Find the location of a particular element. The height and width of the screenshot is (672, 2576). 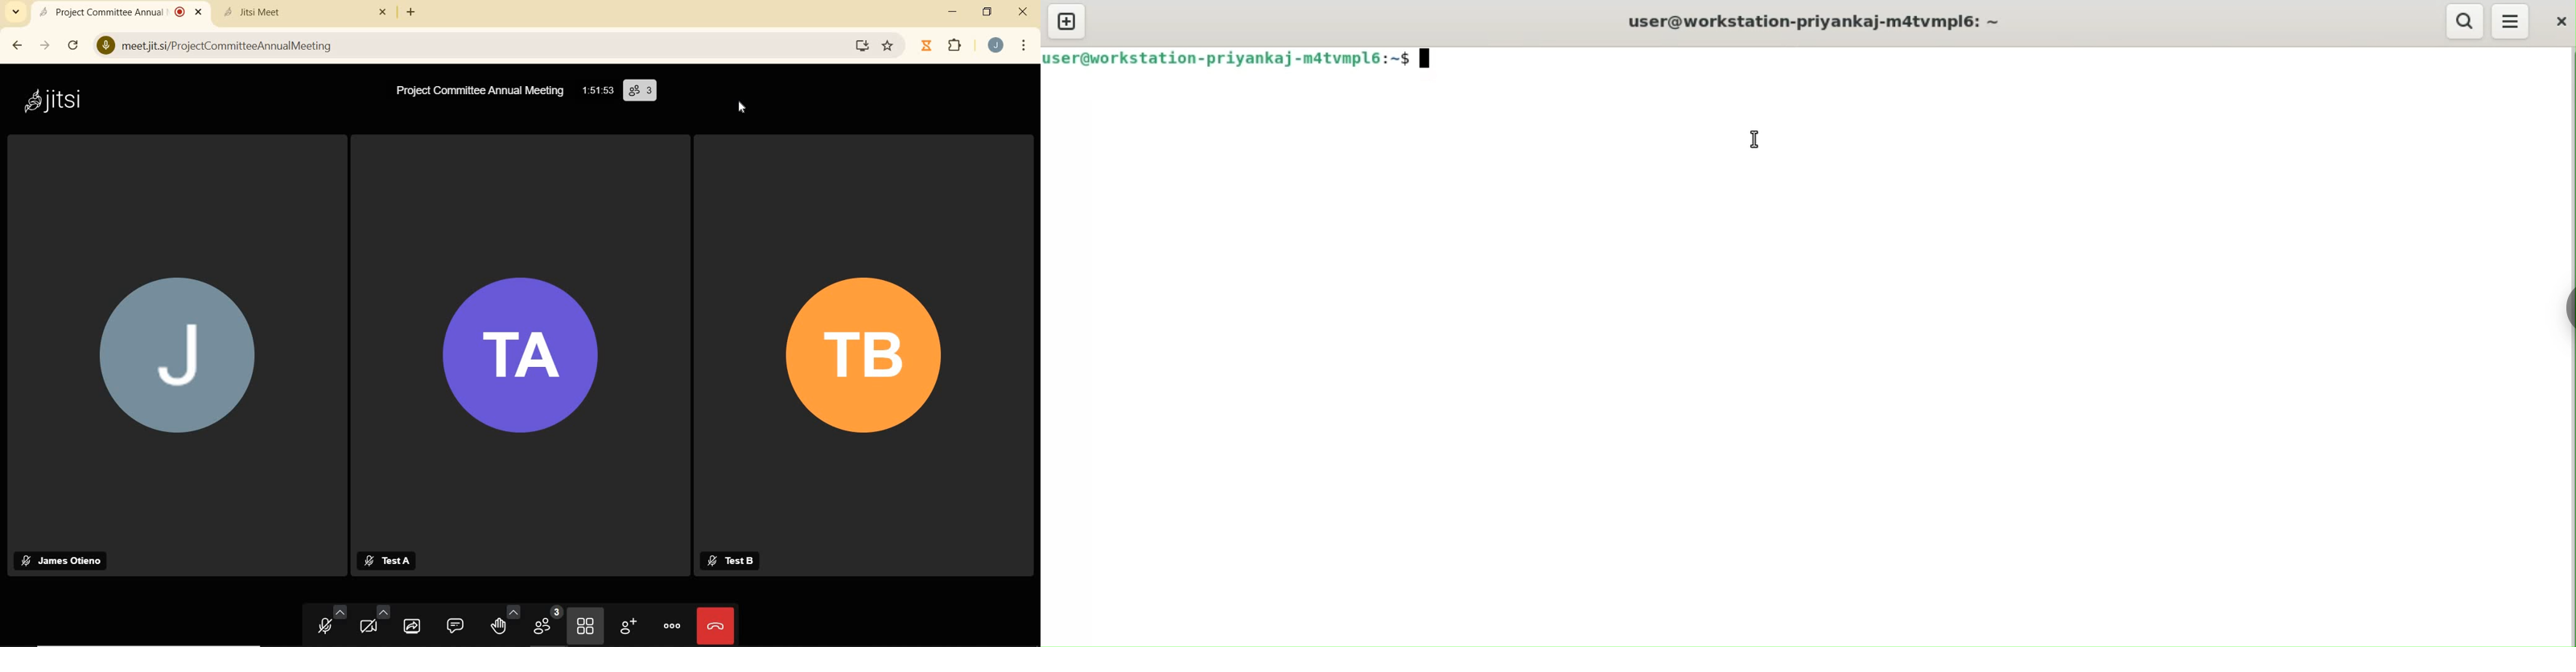

current open tab is located at coordinates (110, 12).